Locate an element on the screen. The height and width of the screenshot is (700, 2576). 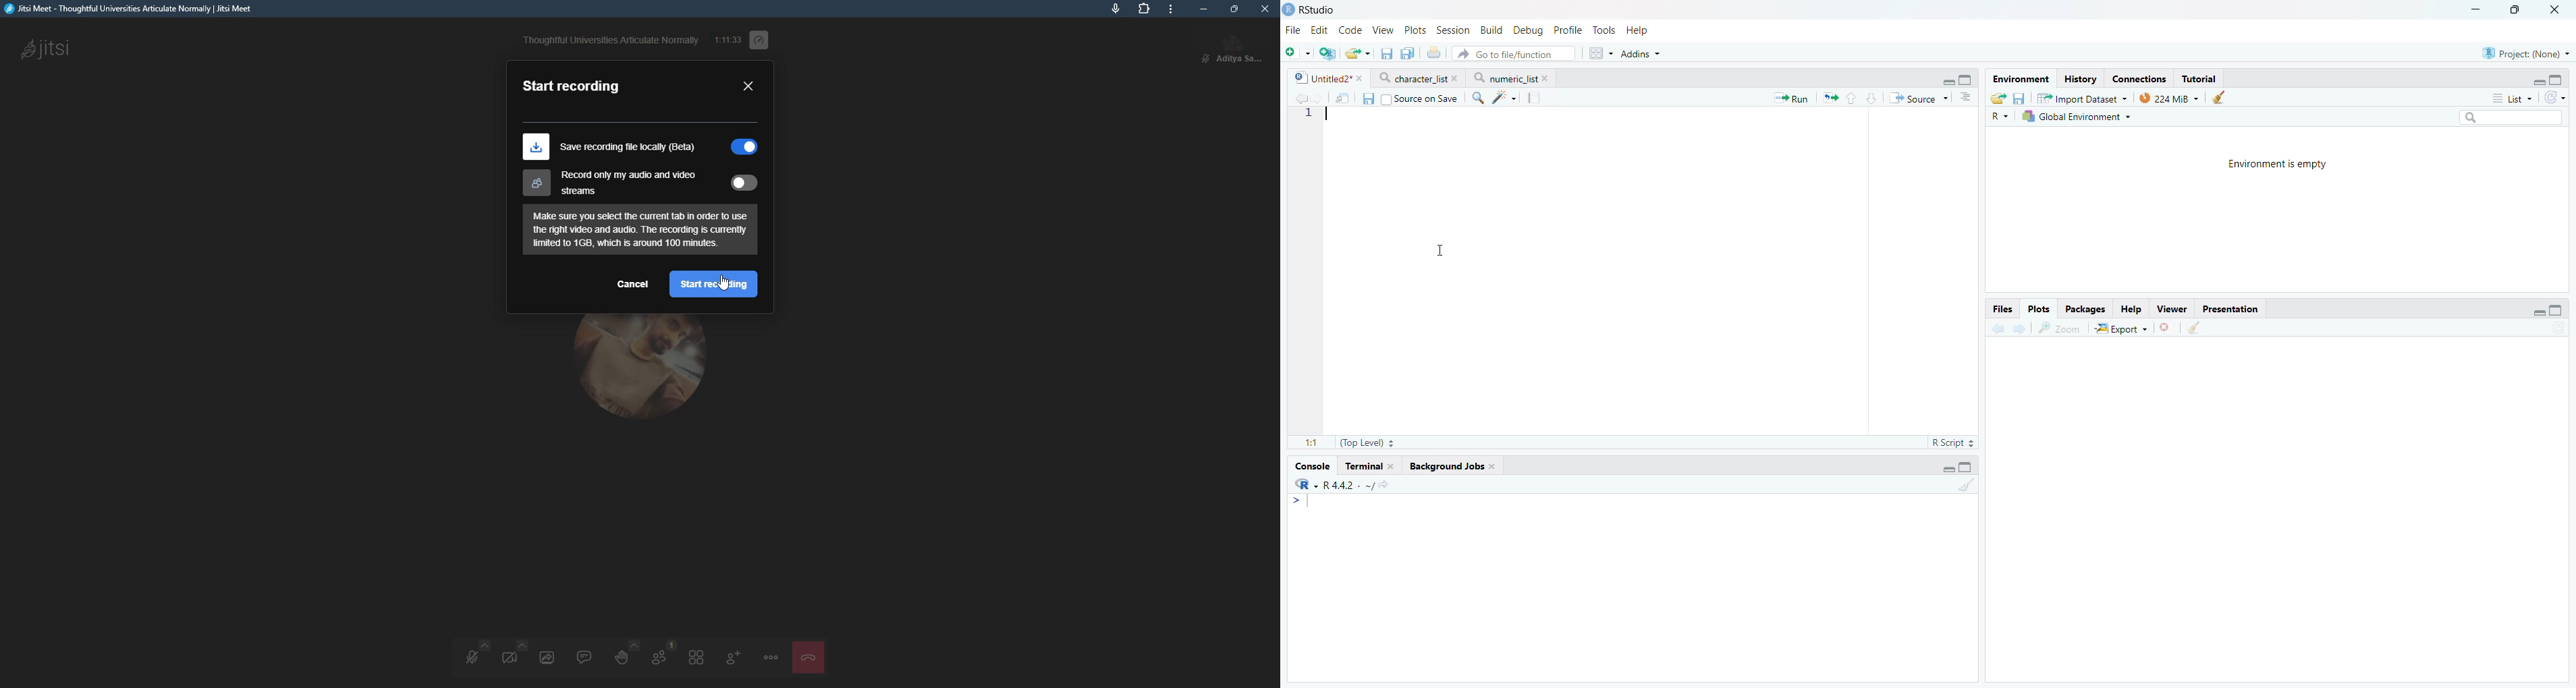
Tools is located at coordinates (1604, 30).